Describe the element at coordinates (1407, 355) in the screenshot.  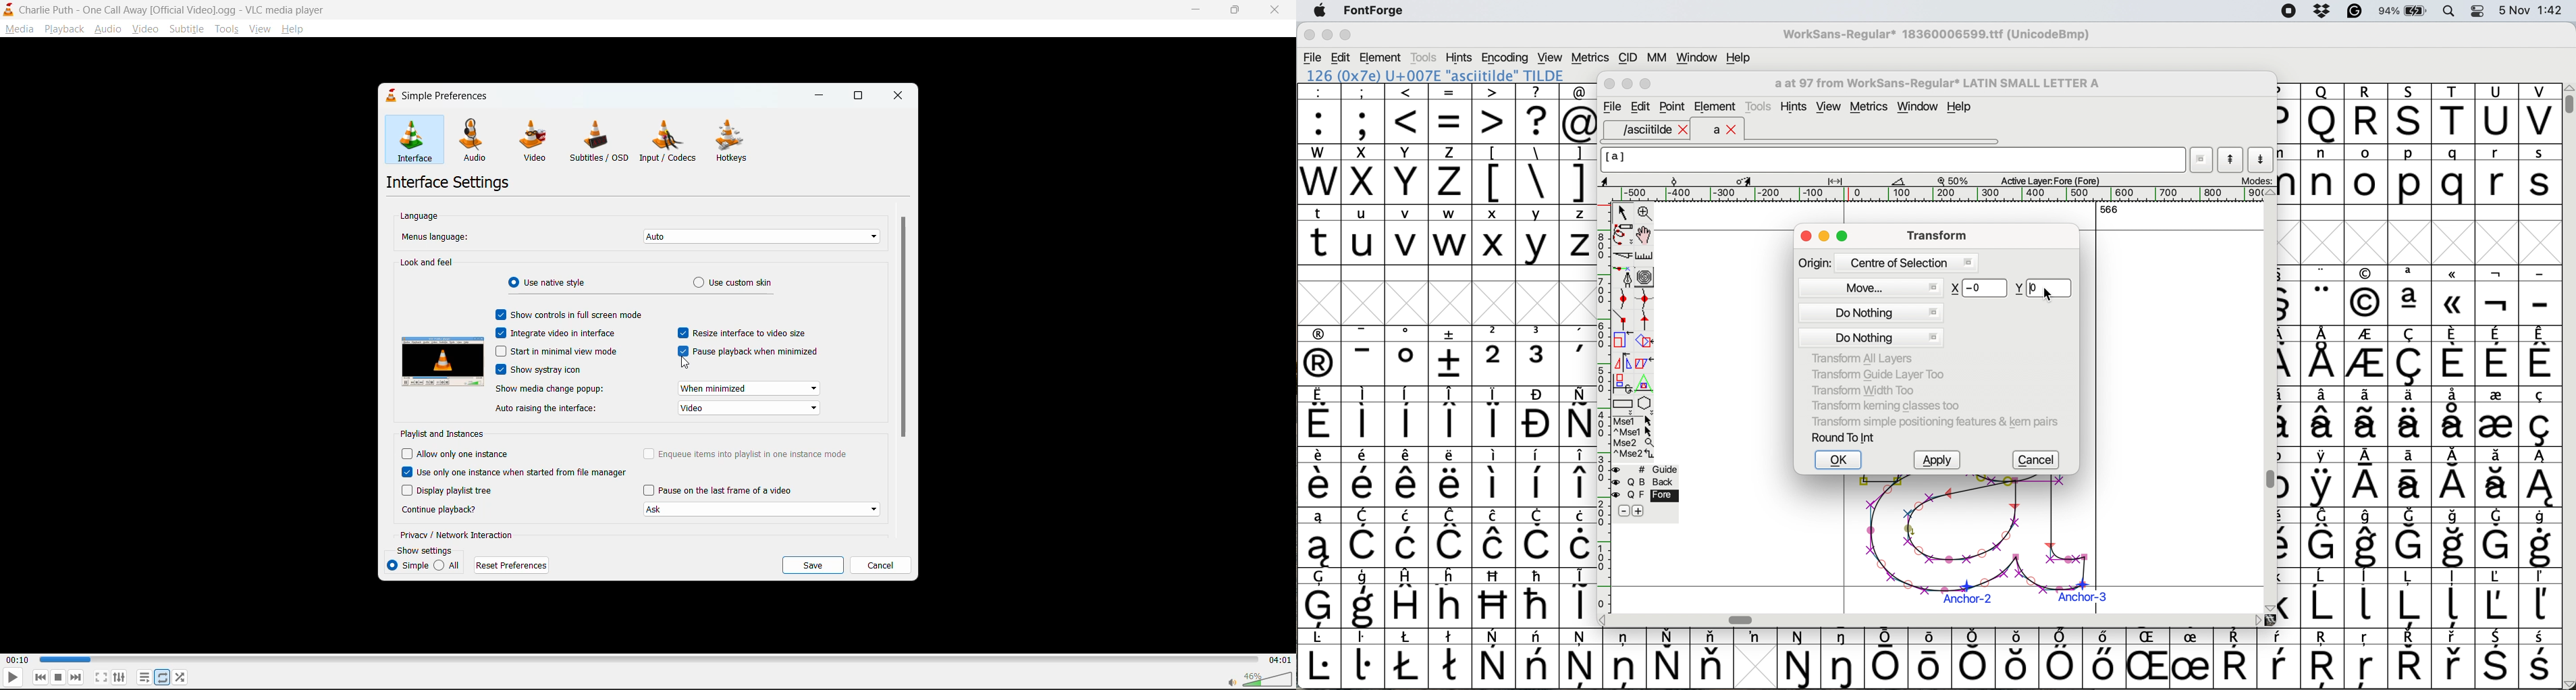
I see `symbol` at that location.